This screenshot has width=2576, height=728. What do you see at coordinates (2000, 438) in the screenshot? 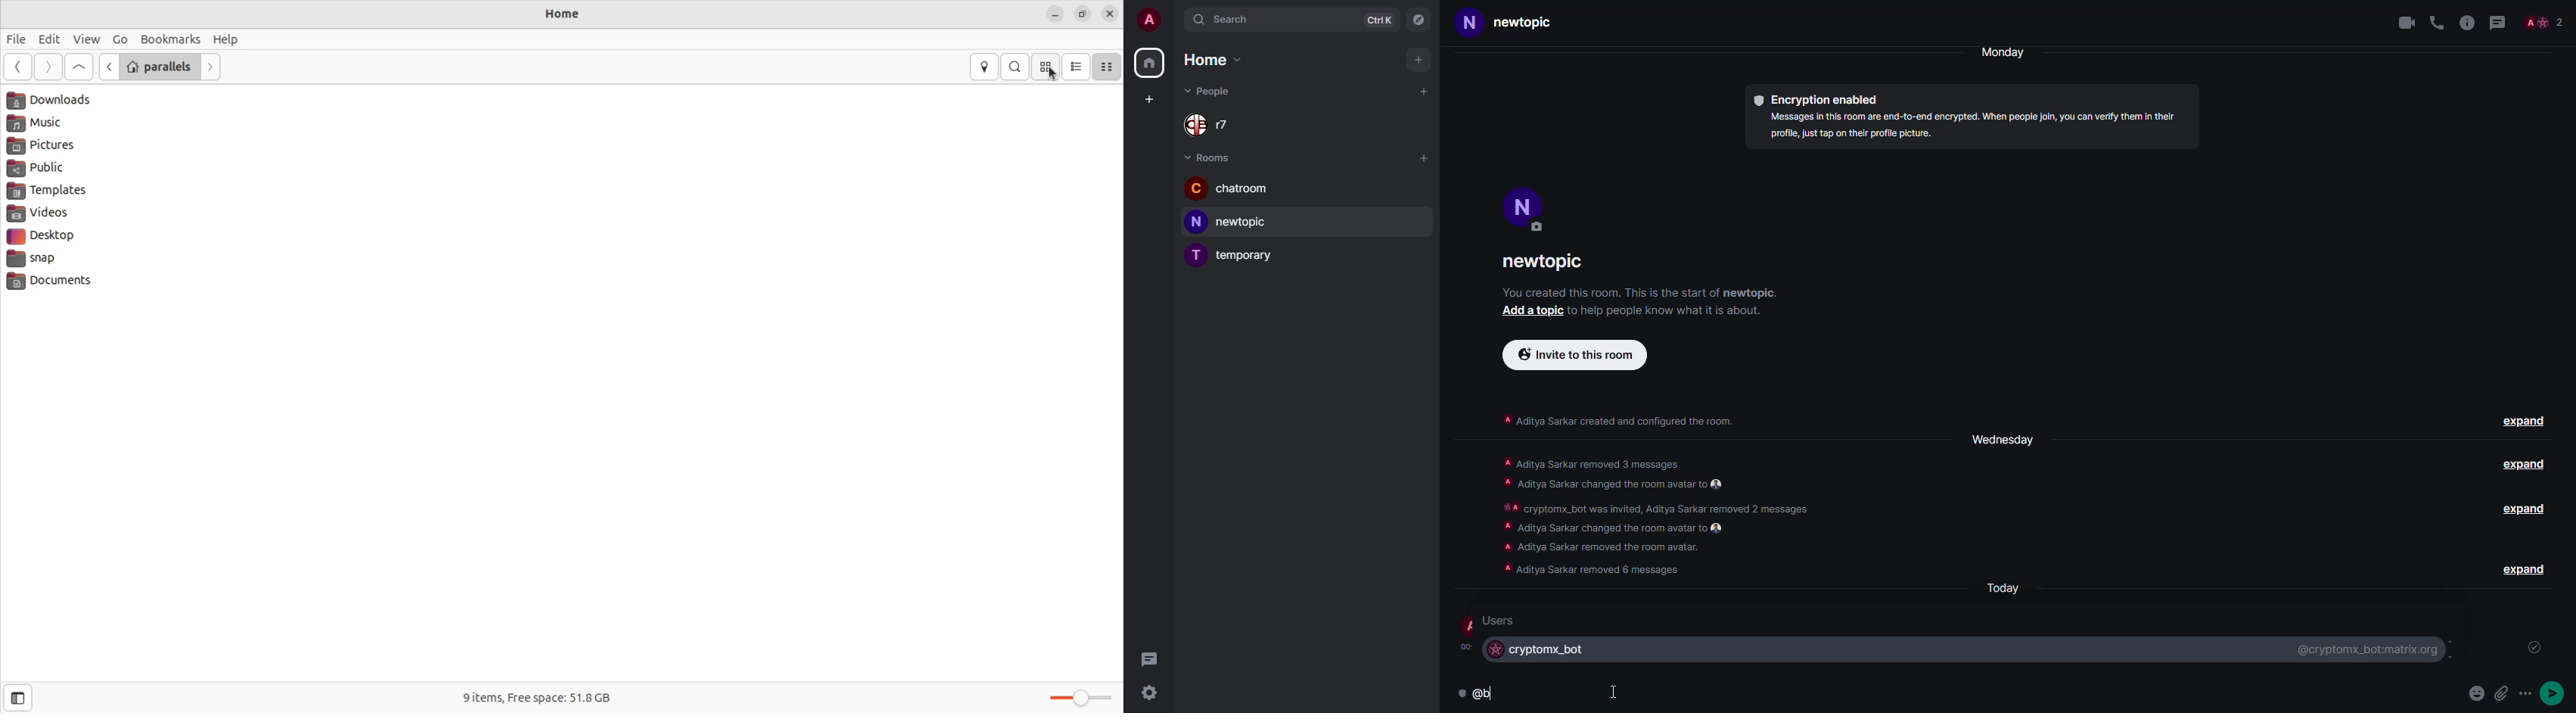
I see `day` at bounding box center [2000, 438].